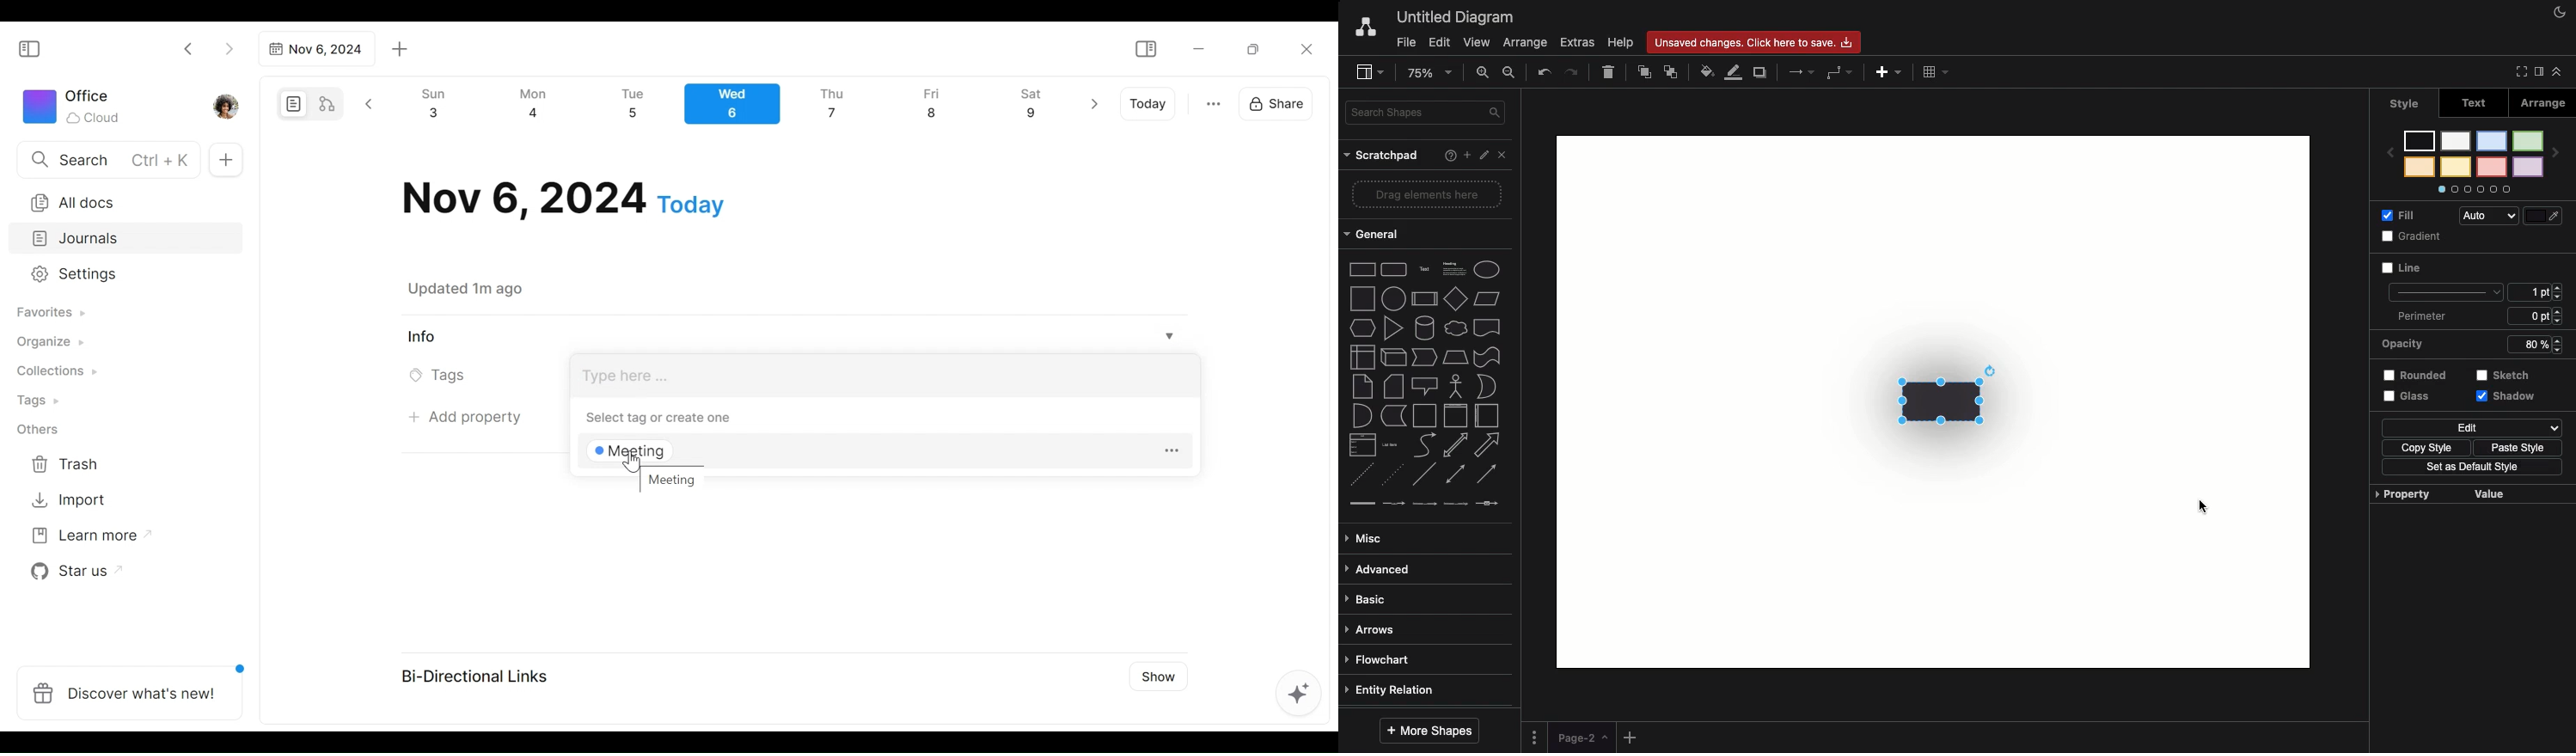 The height and width of the screenshot is (756, 2576). What do you see at coordinates (1488, 356) in the screenshot?
I see `tape` at bounding box center [1488, 356].